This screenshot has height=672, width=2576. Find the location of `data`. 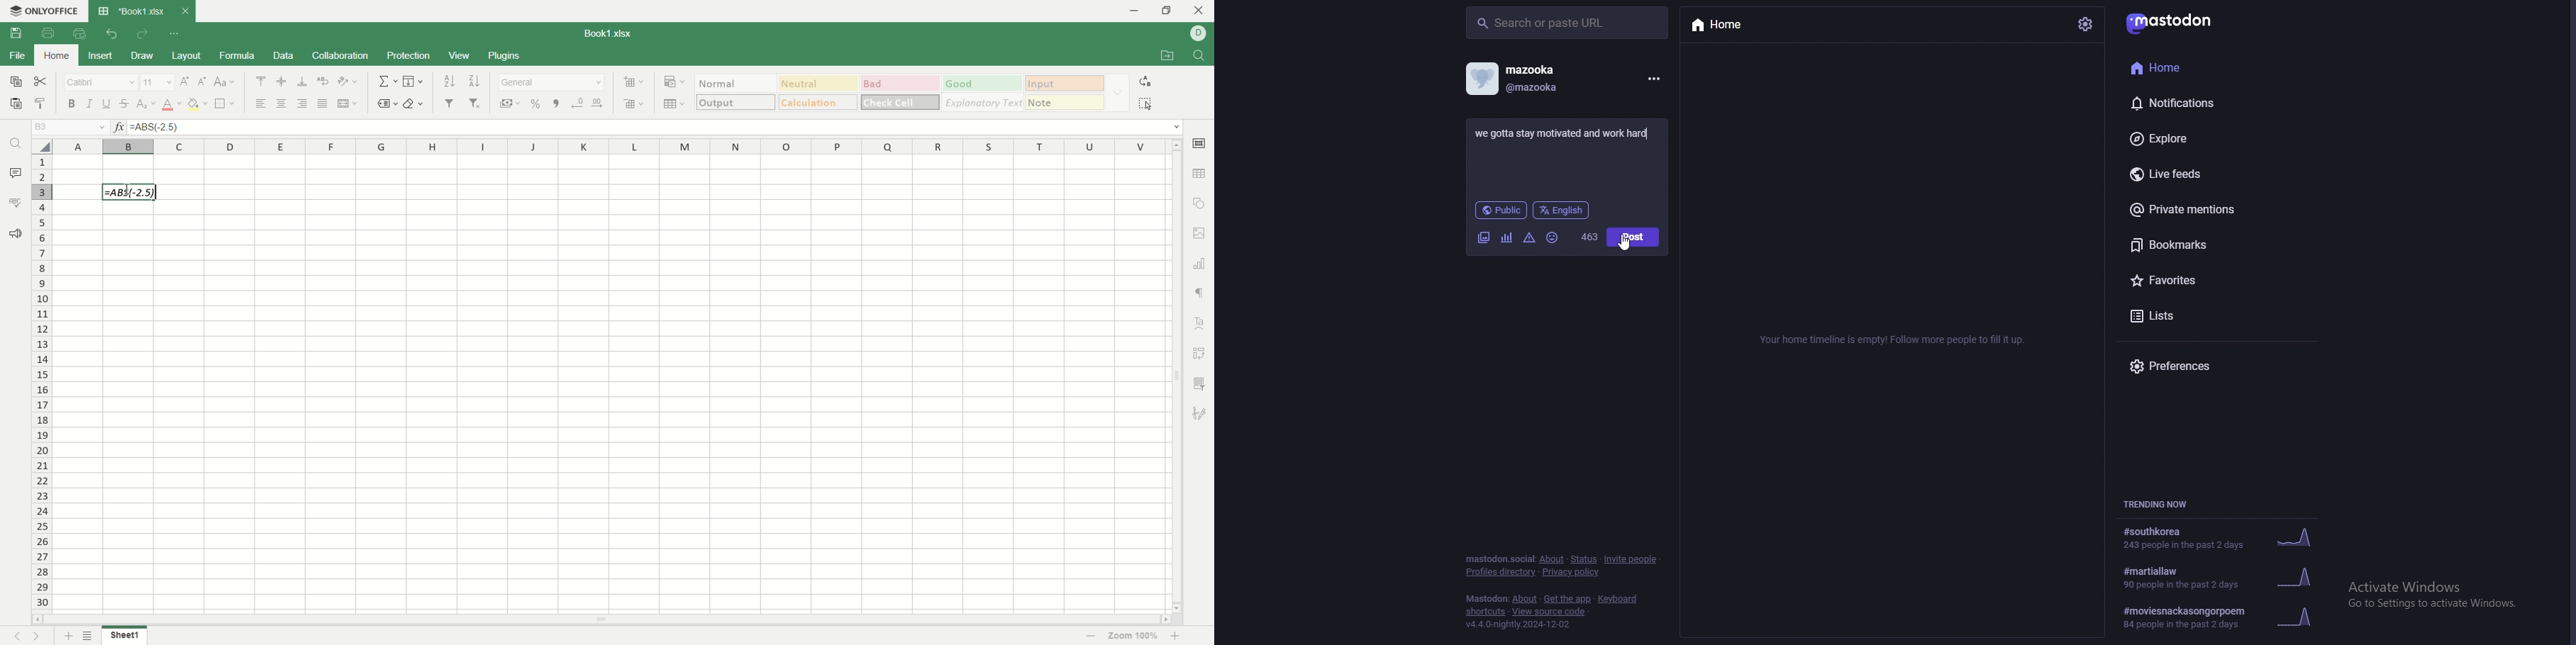

data is located at coordinates (285, 56).